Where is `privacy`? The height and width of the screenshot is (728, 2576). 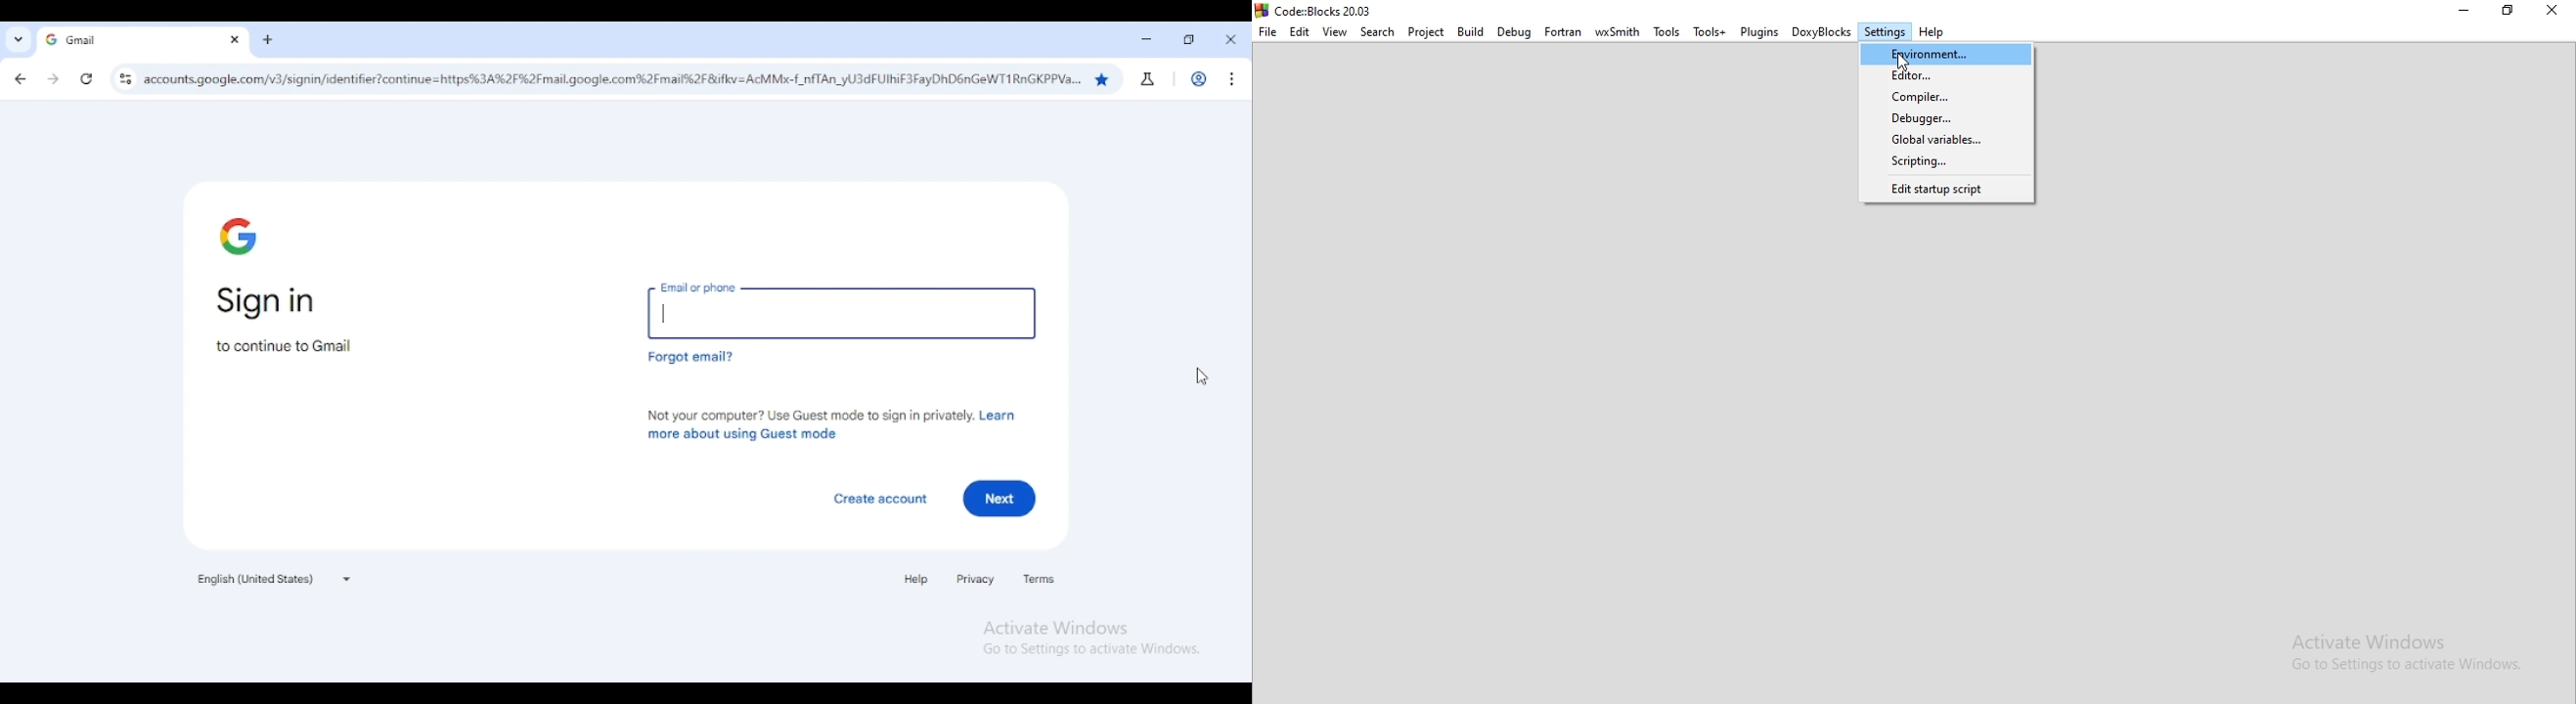 privacy is located at coordinates (976, 580).